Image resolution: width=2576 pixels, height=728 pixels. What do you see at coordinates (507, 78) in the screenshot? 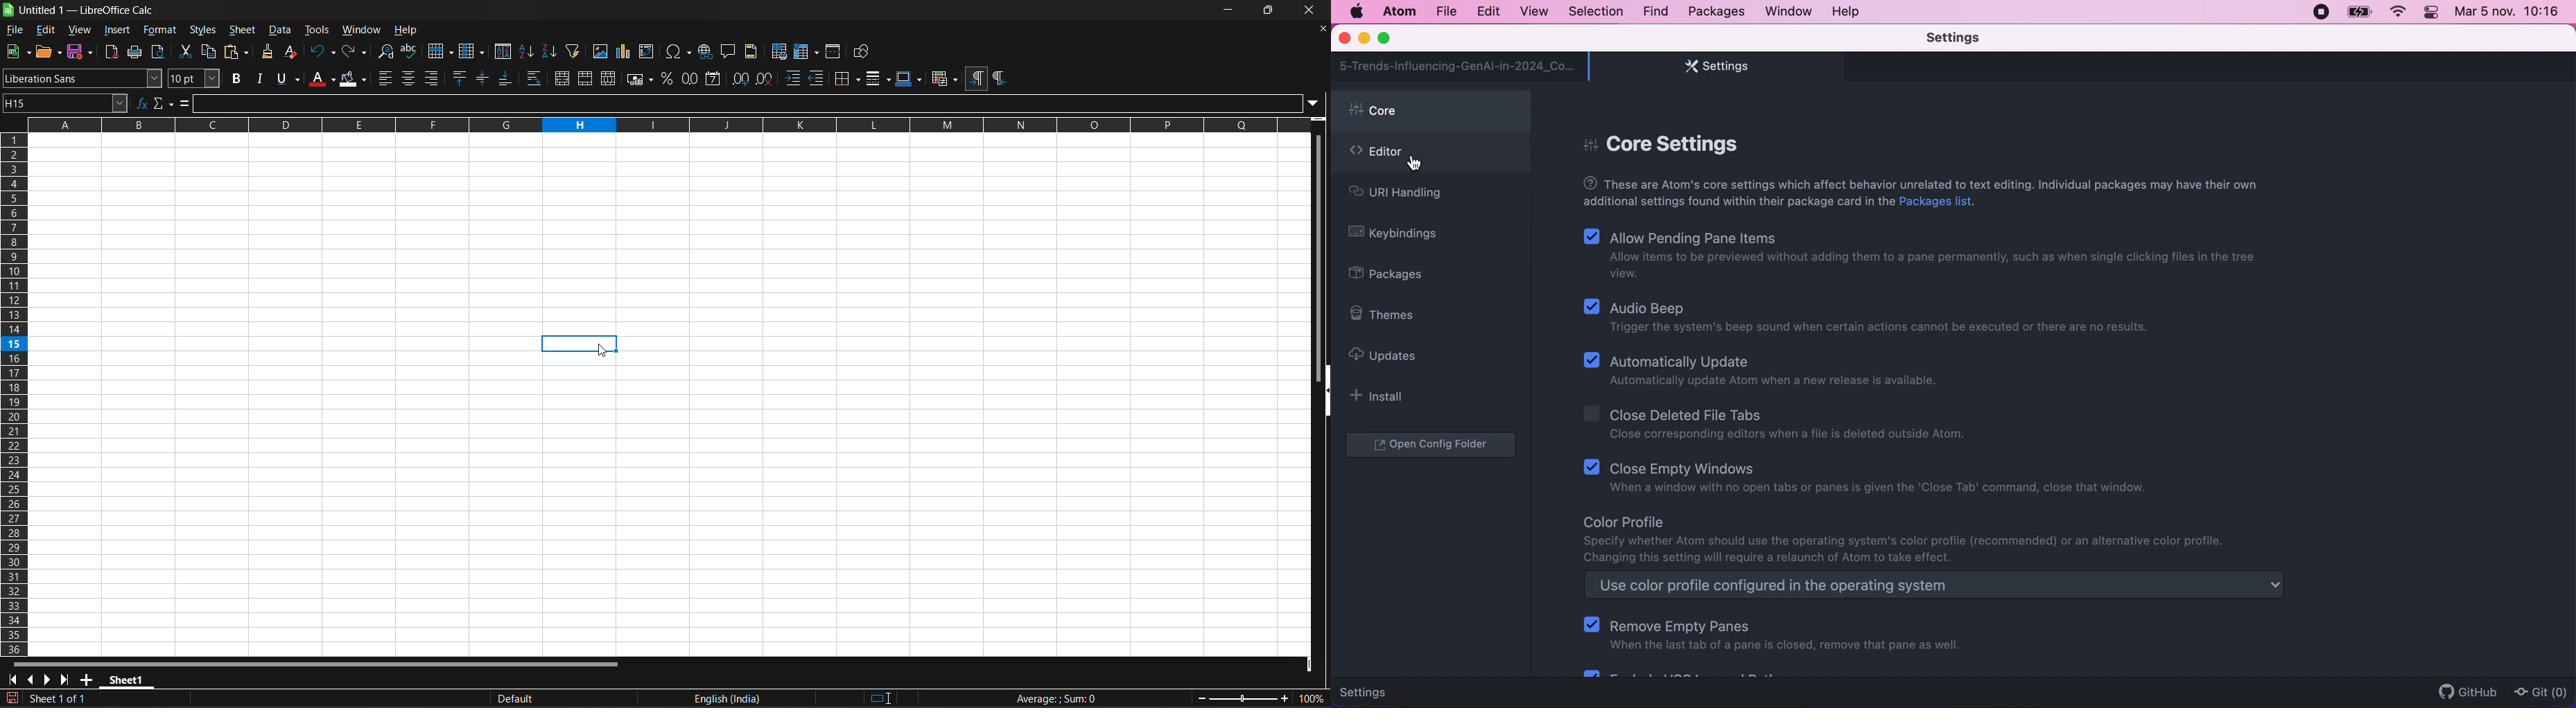
I see `align bottom` at bounding box center [507, 78].